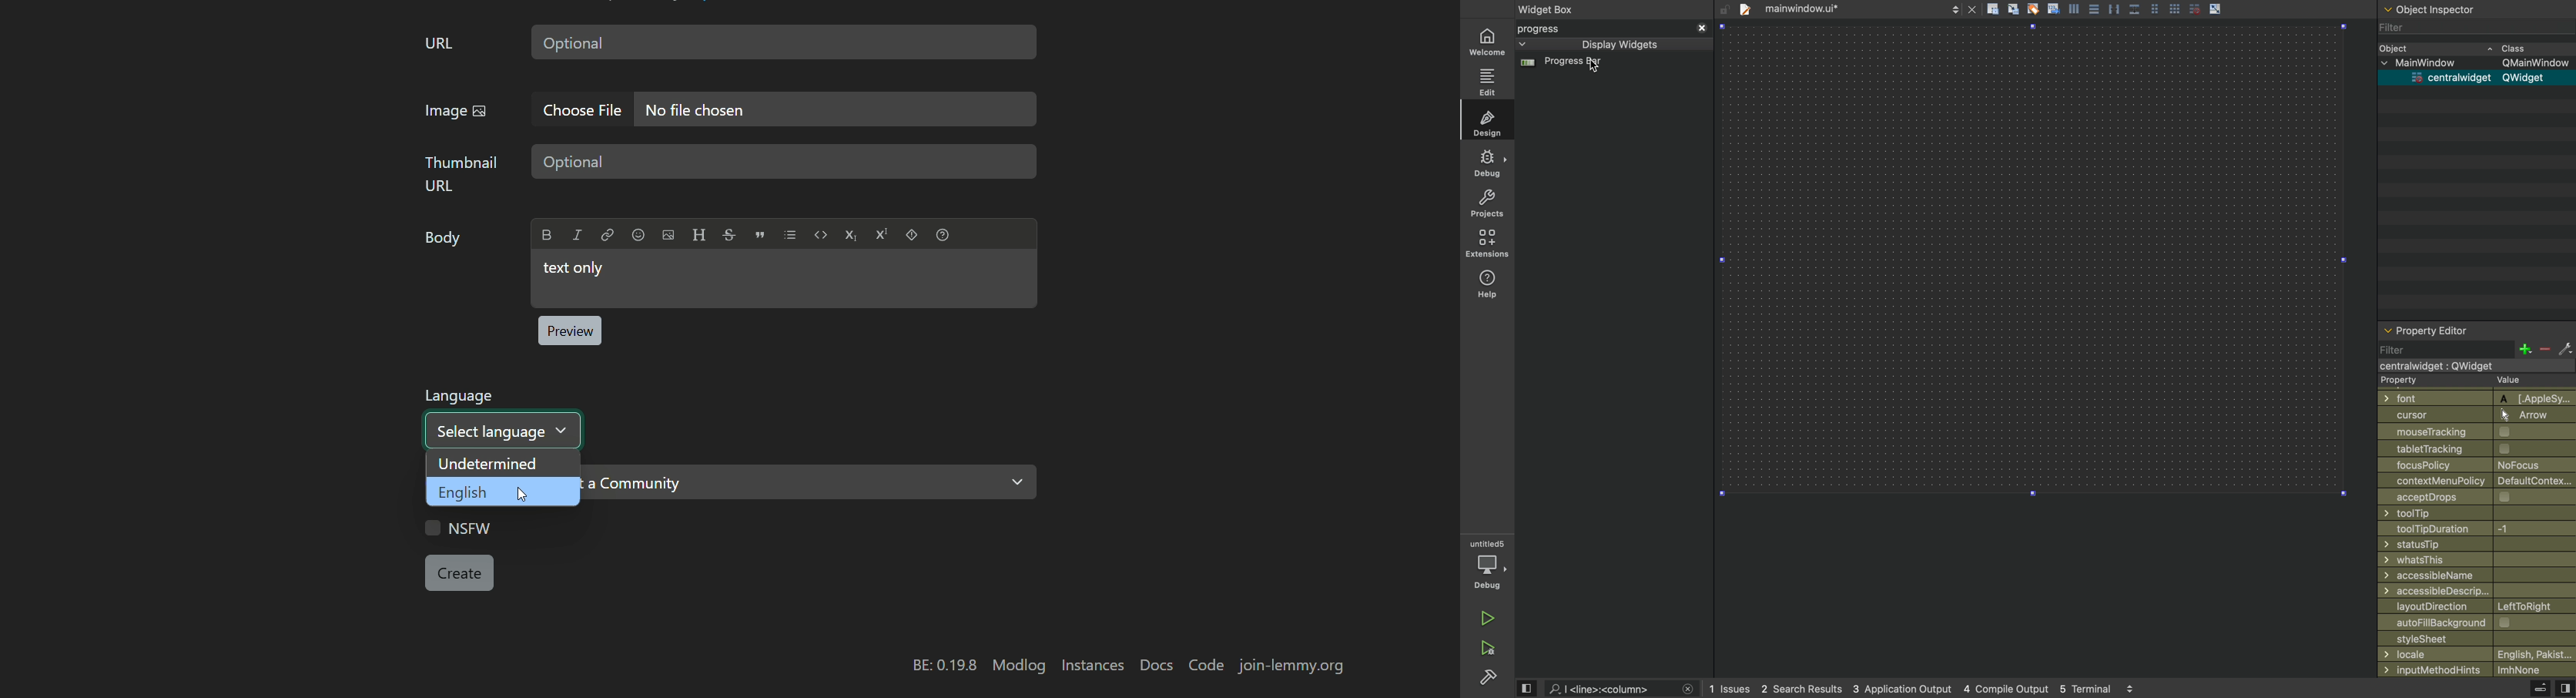 This screenshot has width=2576, height=700. Describe the element at coordinates (548, 235) in the screenshot. I see `Bold` at that location.